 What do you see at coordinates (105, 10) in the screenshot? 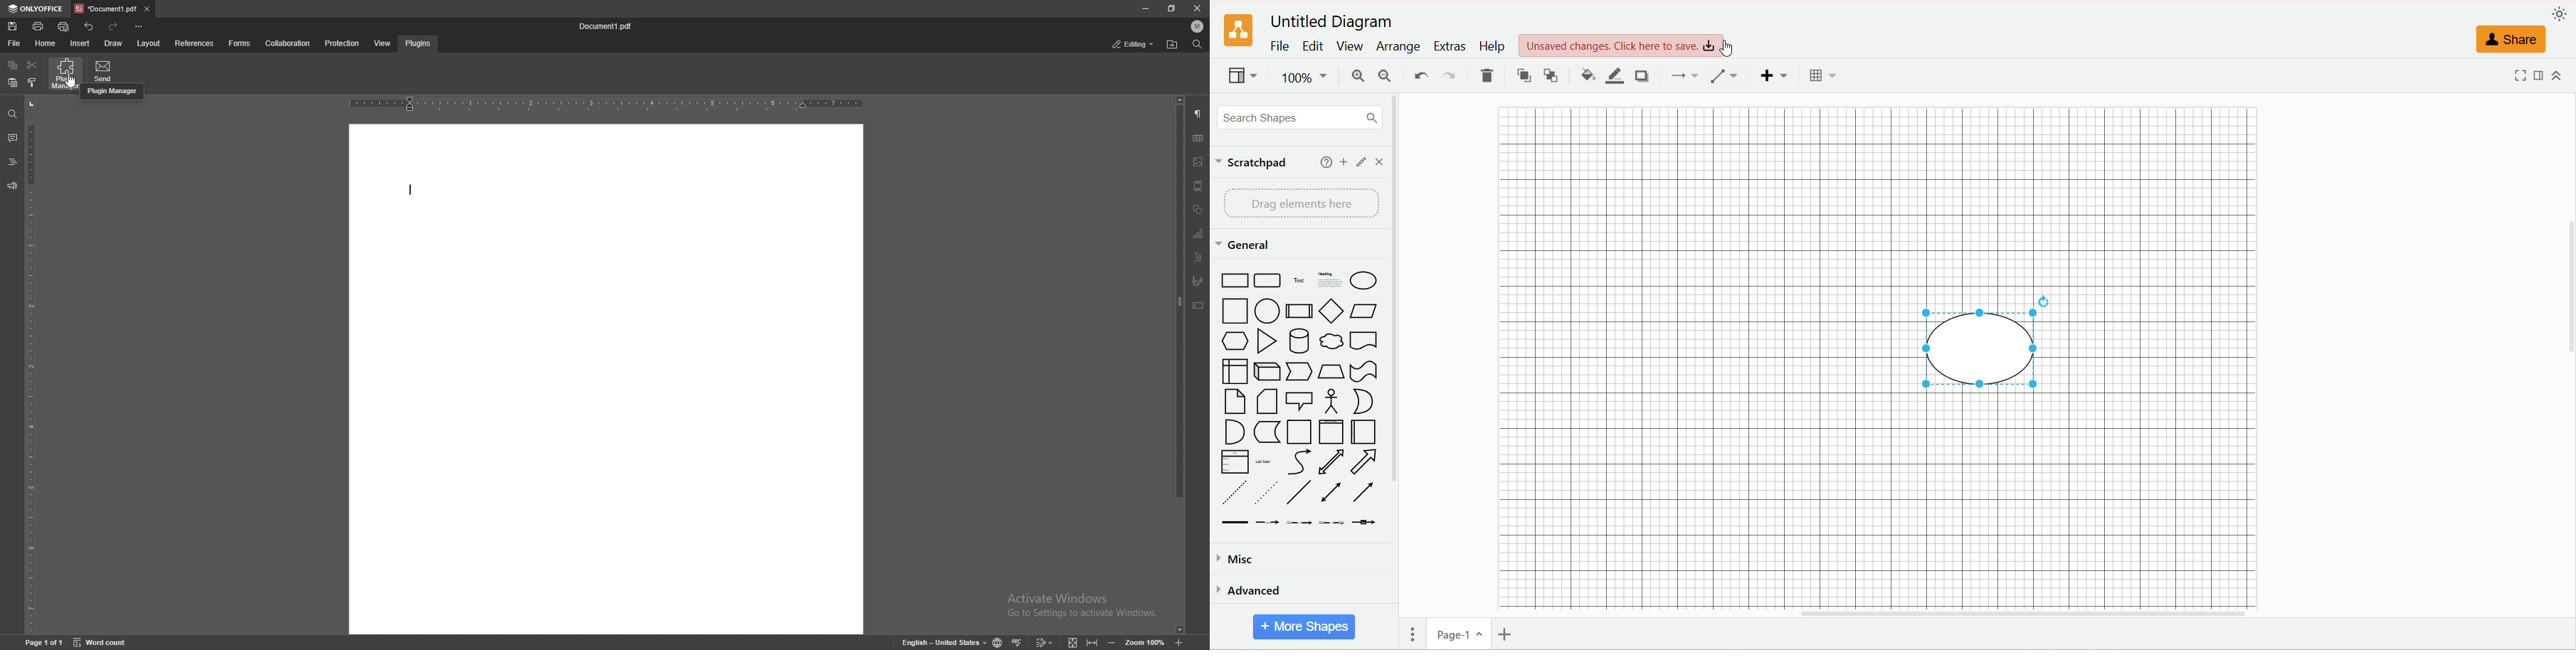
I see `tab` at bounding box center [105, 10].